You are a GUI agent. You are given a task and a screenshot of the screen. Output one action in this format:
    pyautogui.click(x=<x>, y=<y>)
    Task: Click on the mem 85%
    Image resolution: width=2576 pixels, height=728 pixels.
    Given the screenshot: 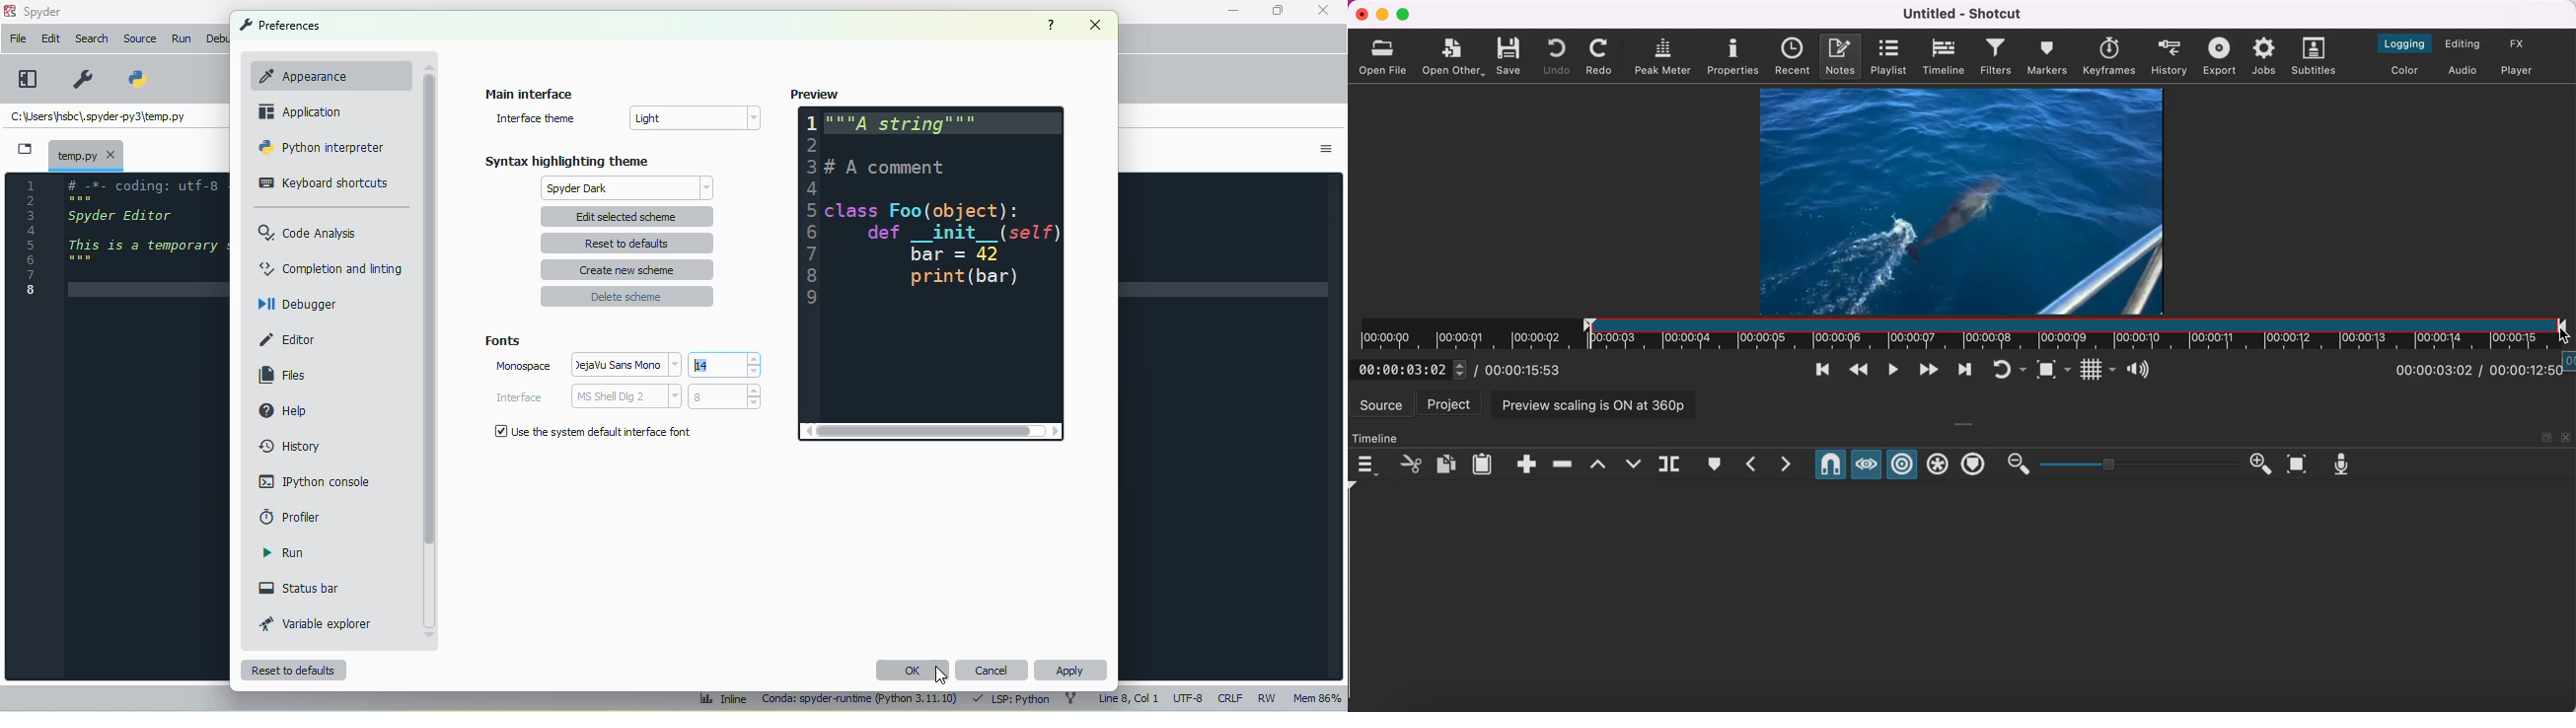 What is the action you would take?
    pyautogui.click(x=1316, y=697)
    